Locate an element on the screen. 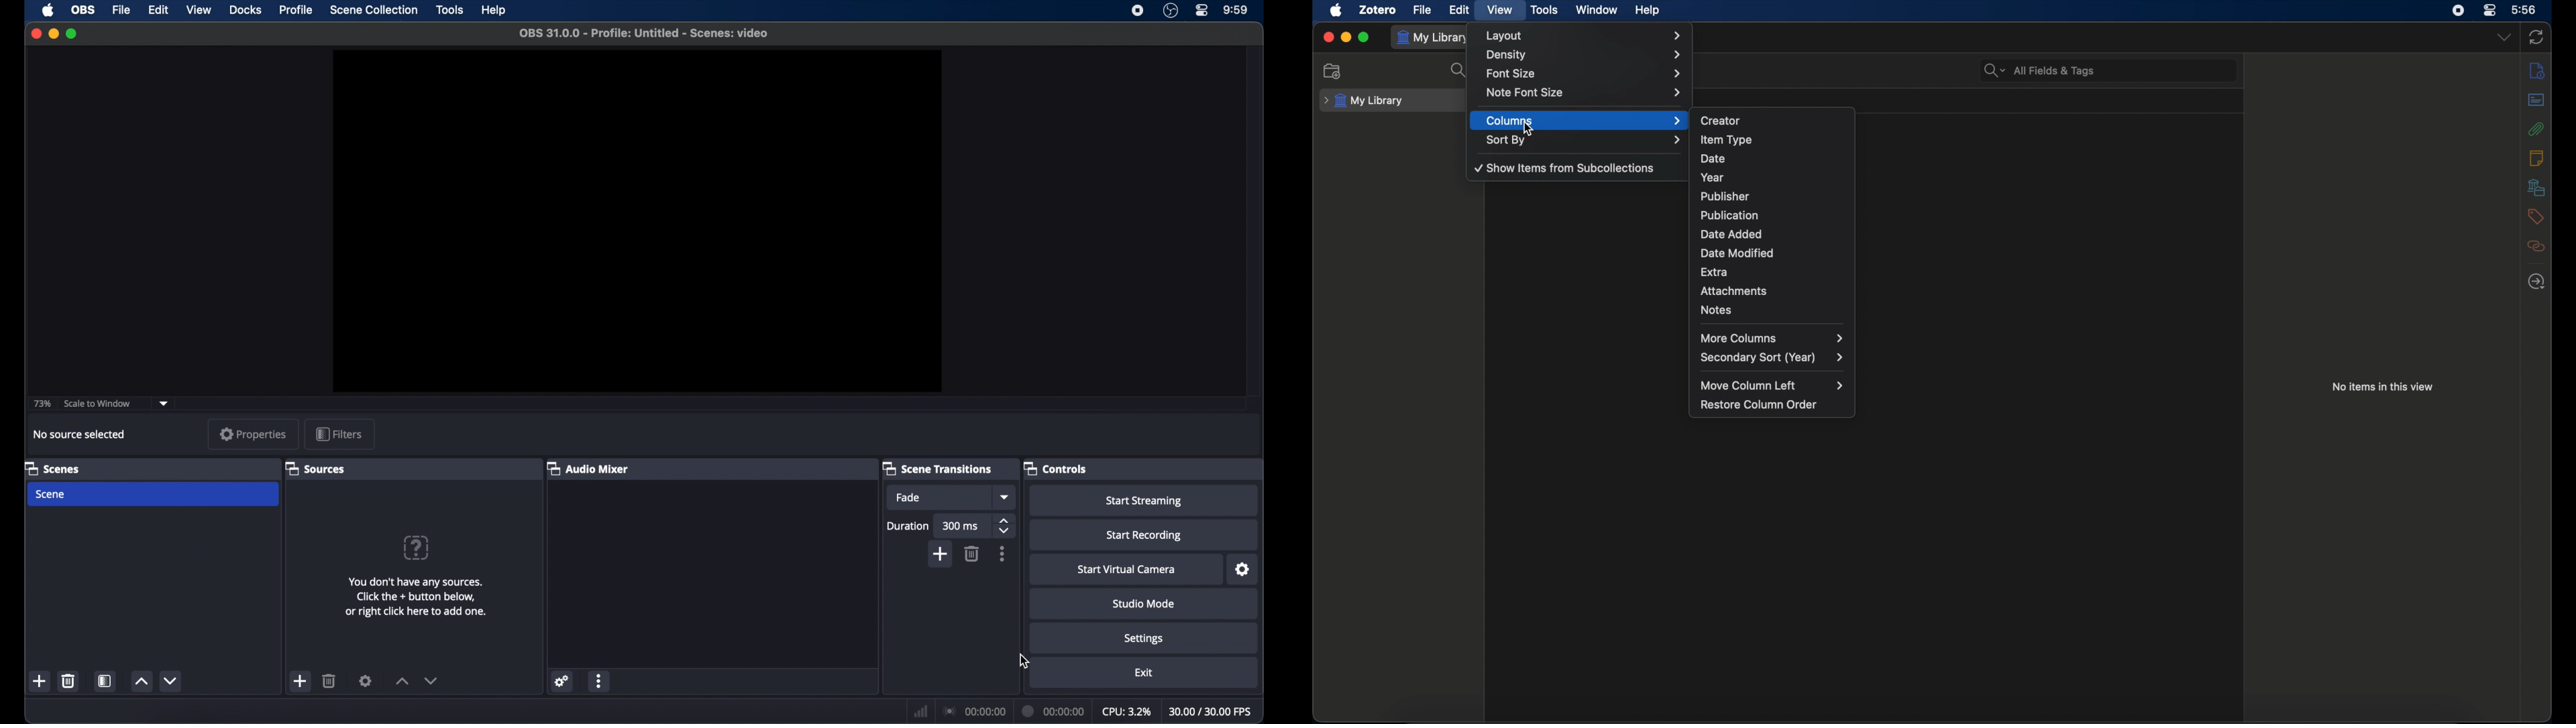 Image resolution: width=2576 pixels, height=728 pixels. start recording is located at coordinates (1144, 536).